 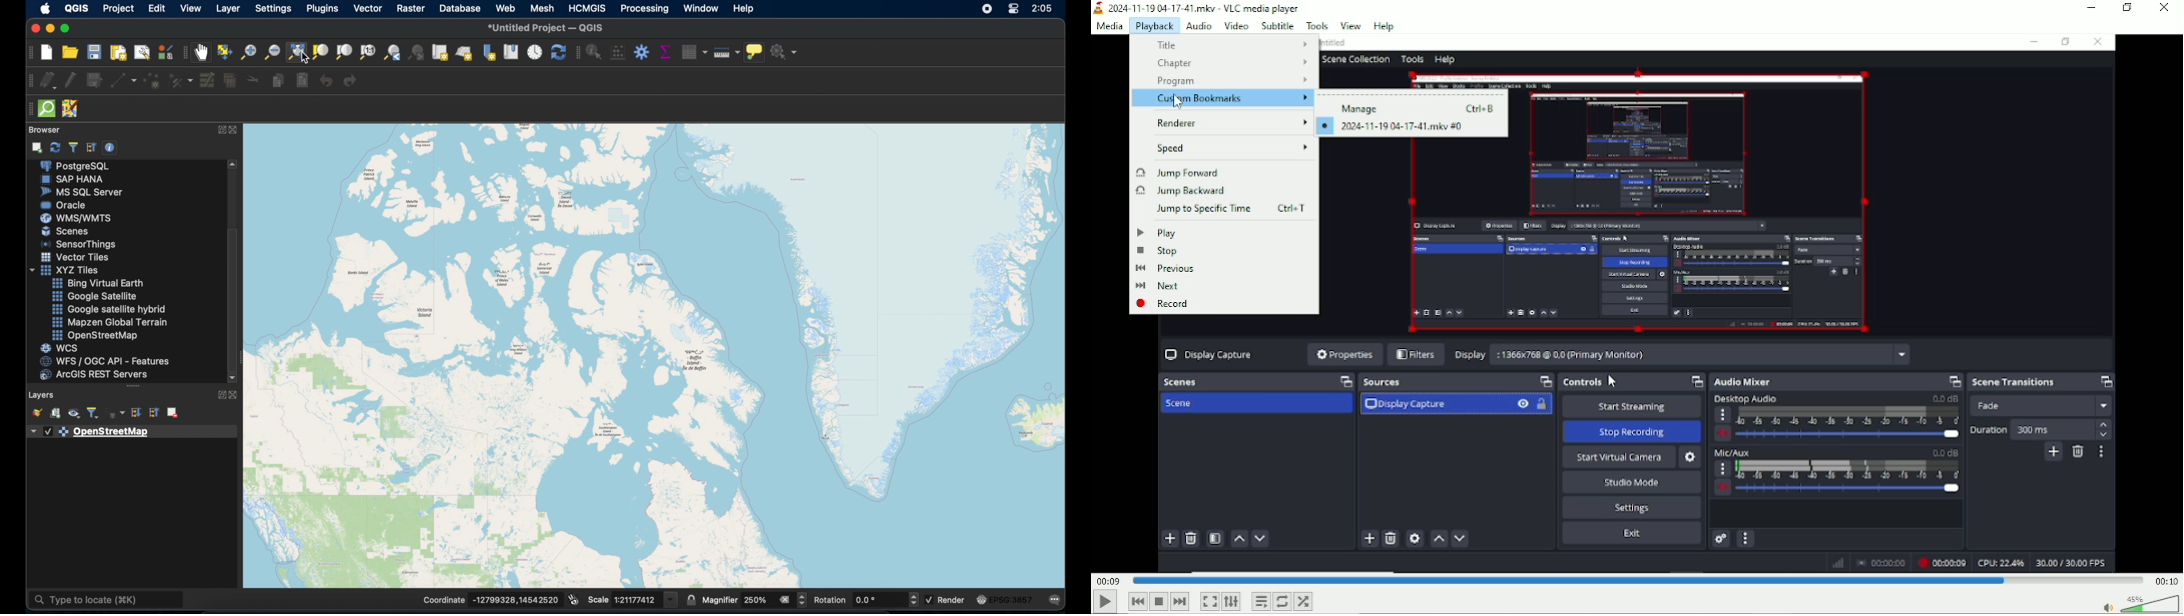 I want to click on close, so click(x=234, y=395).